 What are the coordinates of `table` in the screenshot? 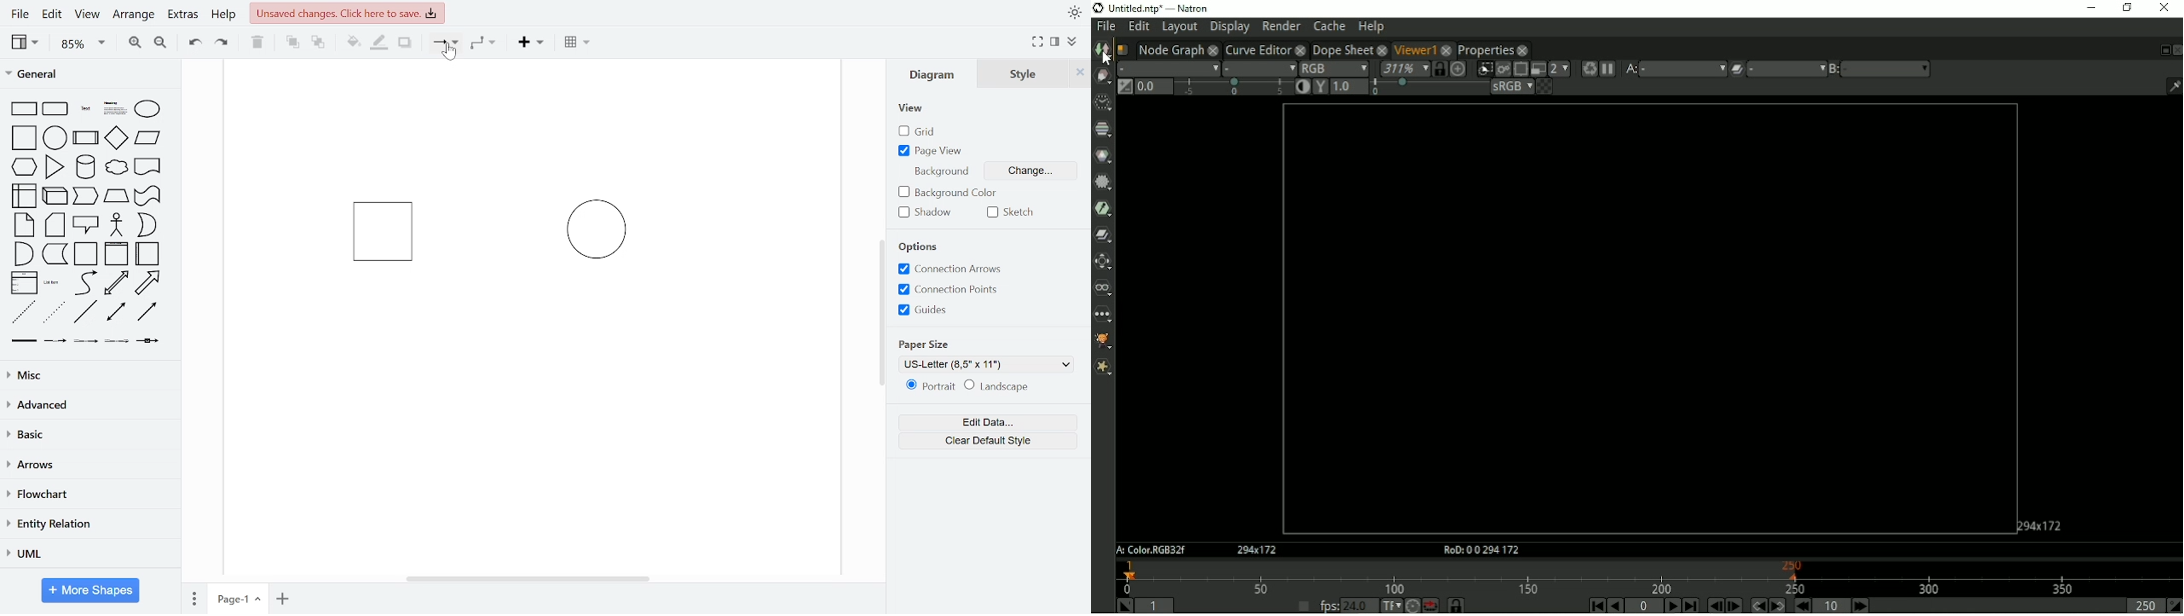 It's located at (579, 43).